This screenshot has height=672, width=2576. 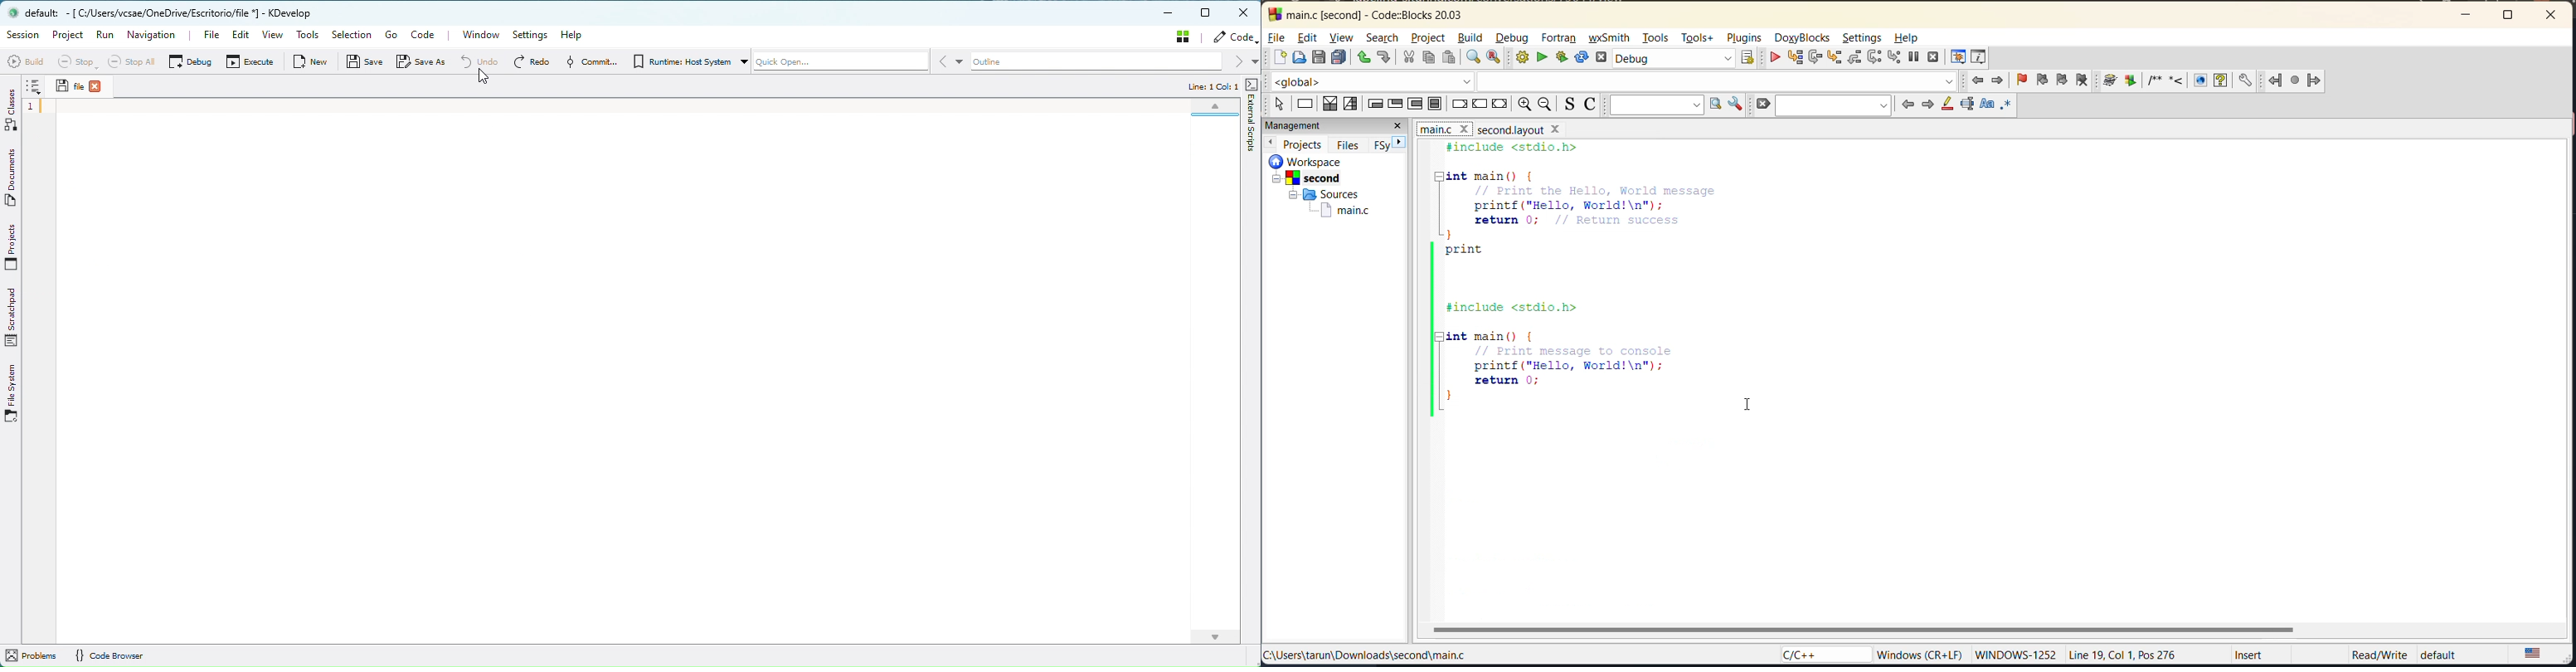 What do you see at coordinates (1169, 12) in the screenshot?
I see `Minimize` at bounding box center [1169, 12].